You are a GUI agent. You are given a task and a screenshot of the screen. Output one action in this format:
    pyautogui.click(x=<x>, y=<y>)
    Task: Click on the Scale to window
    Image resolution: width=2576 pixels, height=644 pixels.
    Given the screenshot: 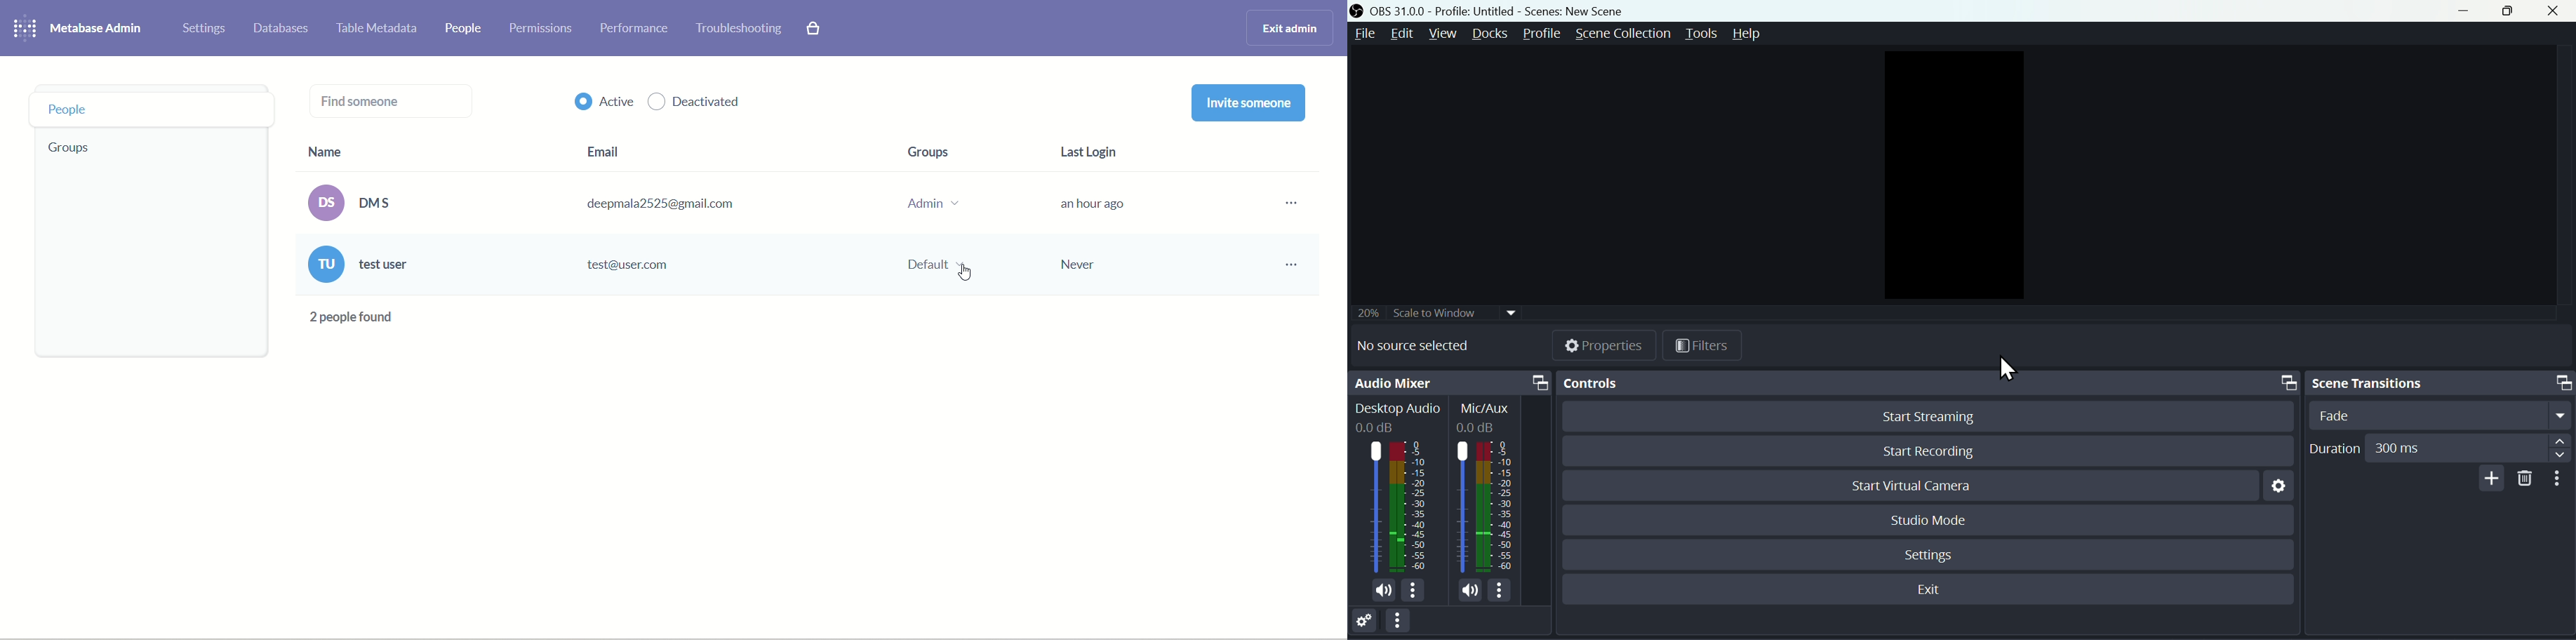 What is the action you would take?
    pyautogui.click(x=1438, y=311)
    